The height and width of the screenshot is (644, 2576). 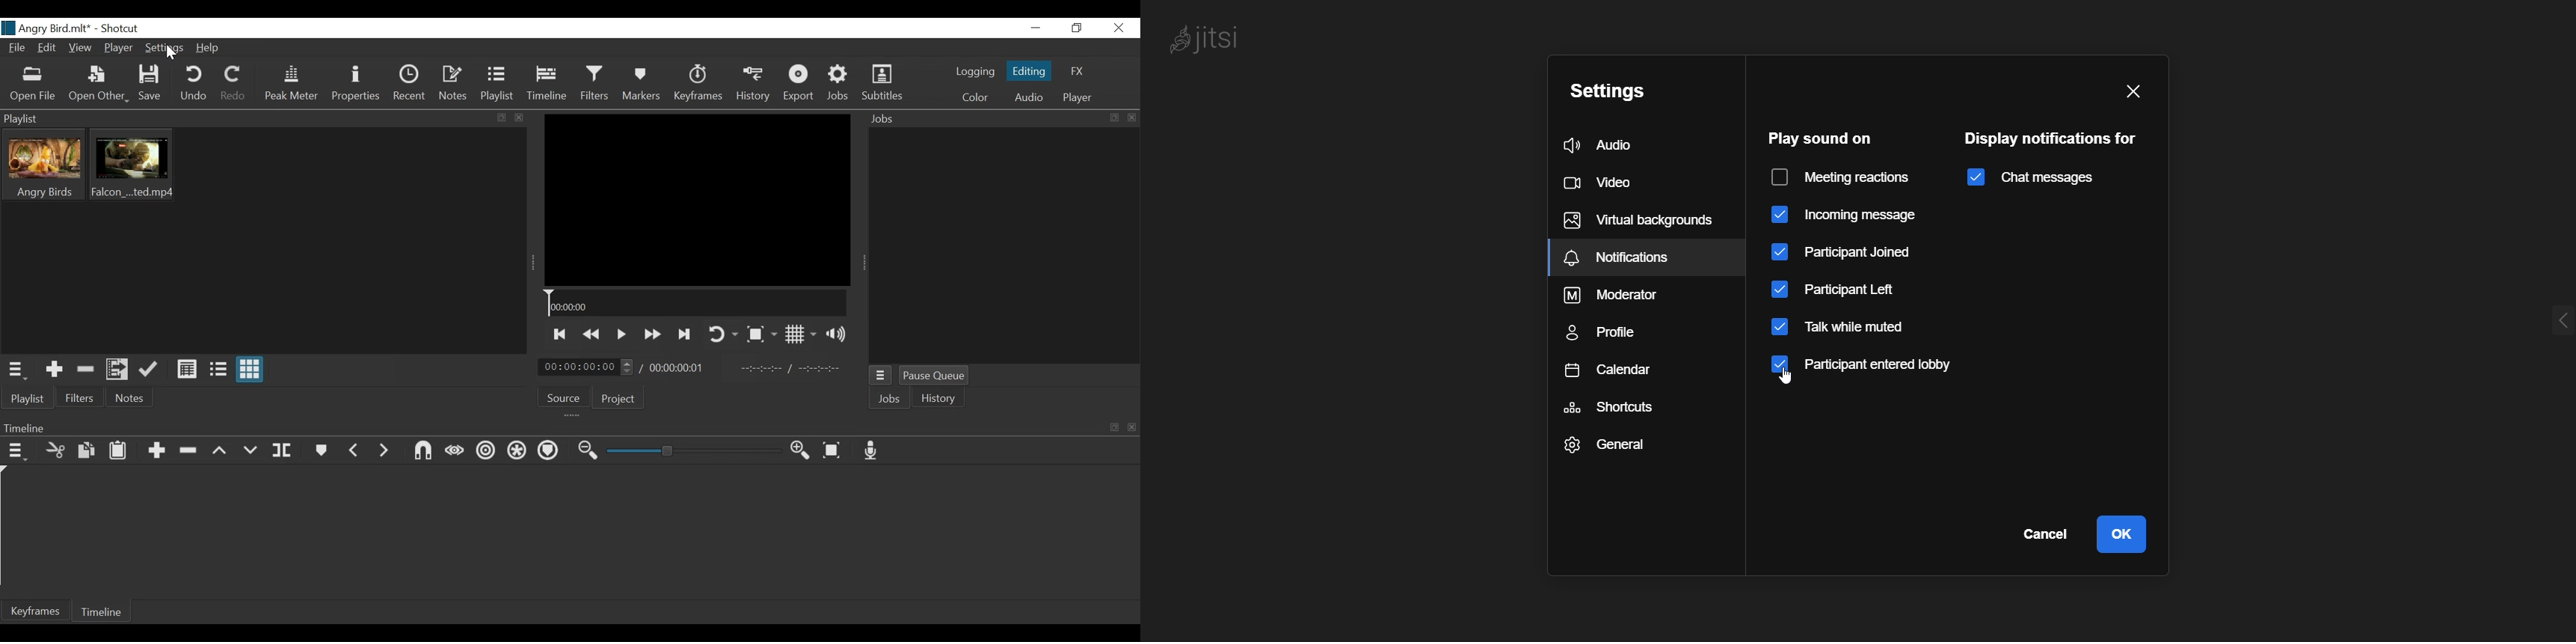 What do you see at coordinates (103, 611) in the screenshot?
I see `Timeline` at bounding box center [103, 611].